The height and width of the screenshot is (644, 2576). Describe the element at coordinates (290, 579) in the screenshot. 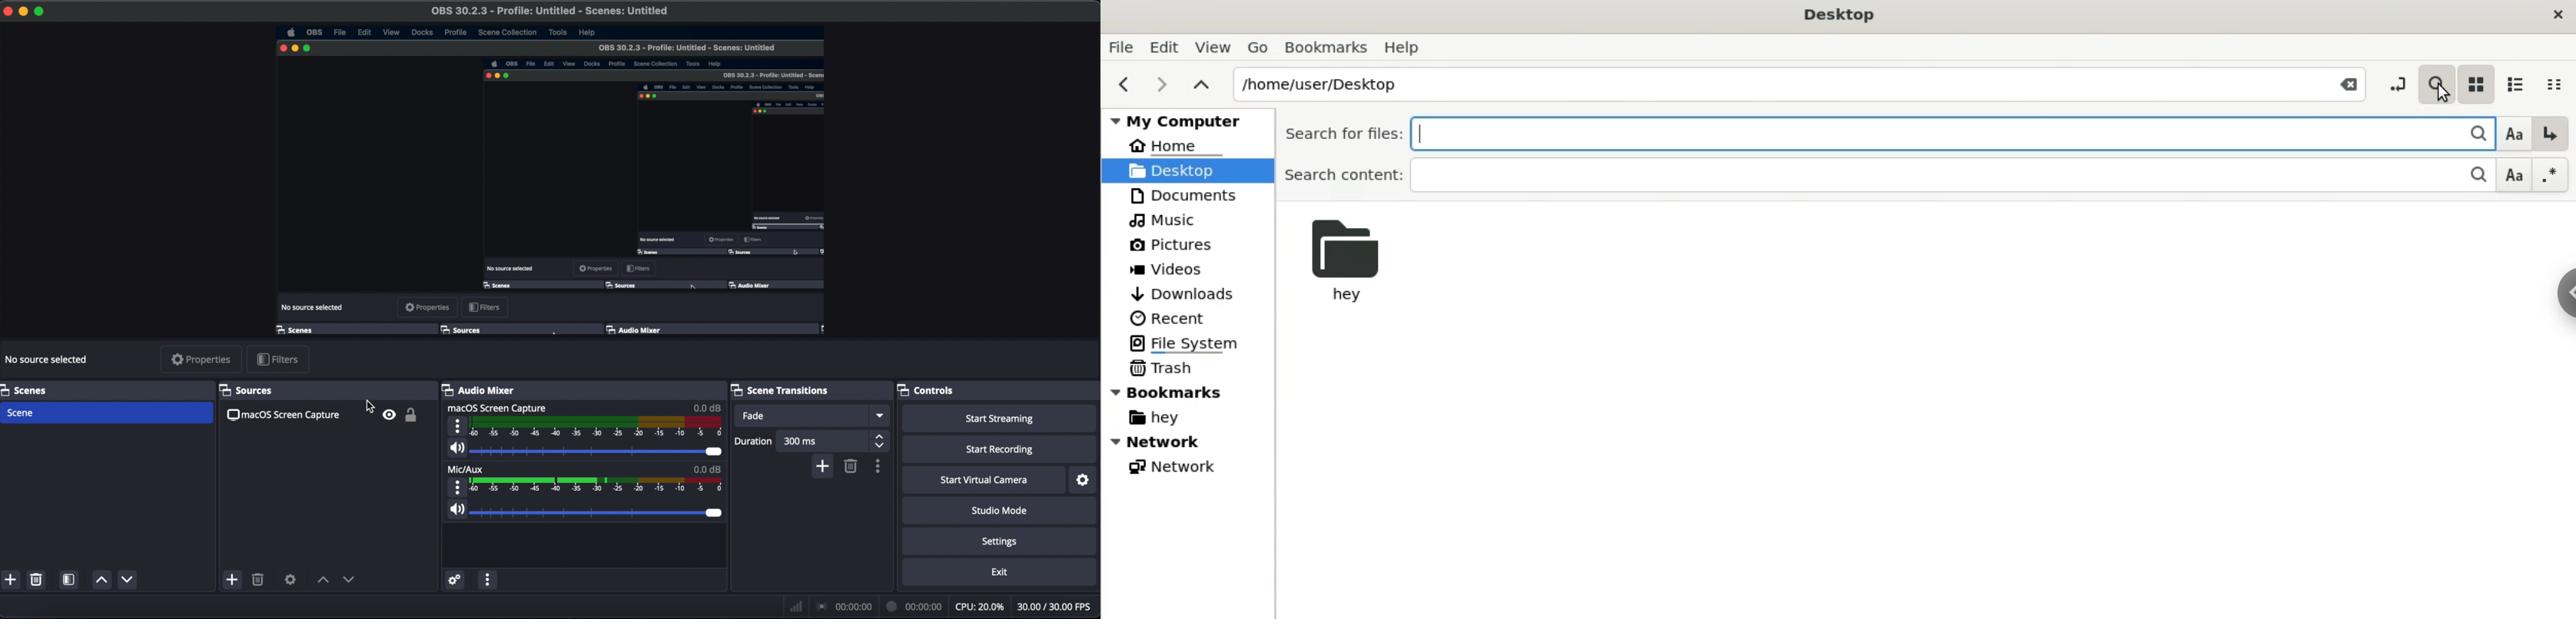

I see `source properties` at that location.